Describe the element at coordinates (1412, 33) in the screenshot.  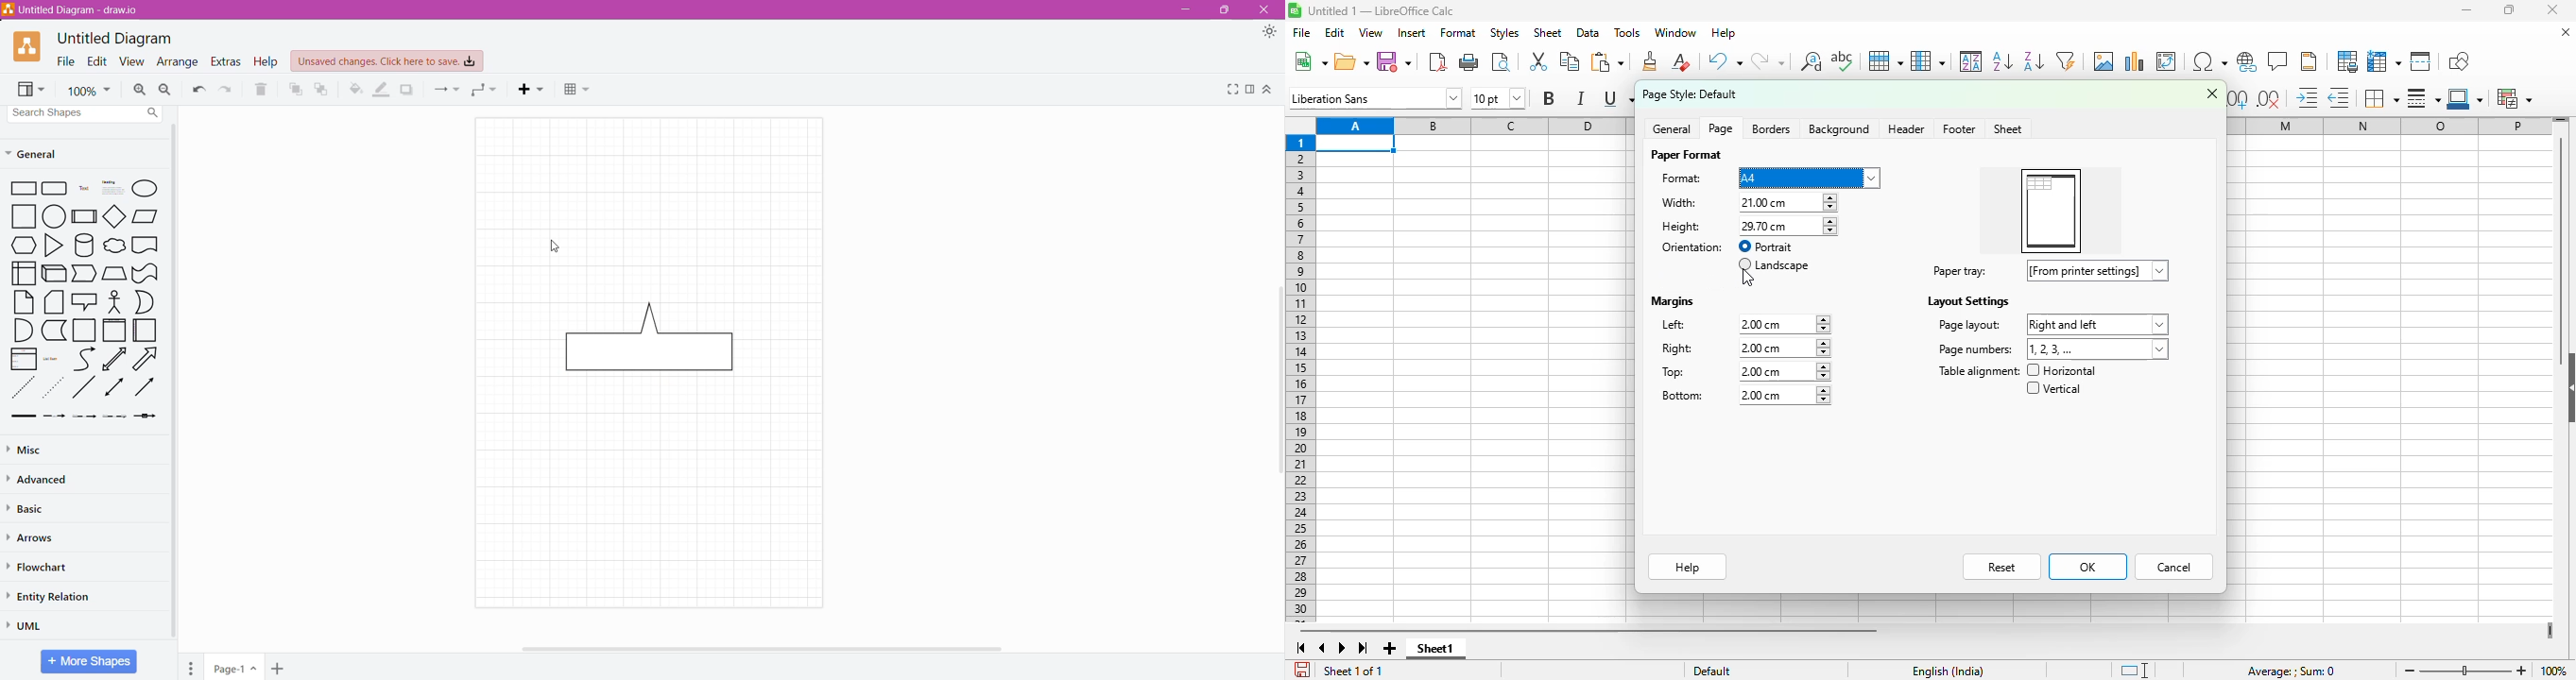
I see `insert` at that location.